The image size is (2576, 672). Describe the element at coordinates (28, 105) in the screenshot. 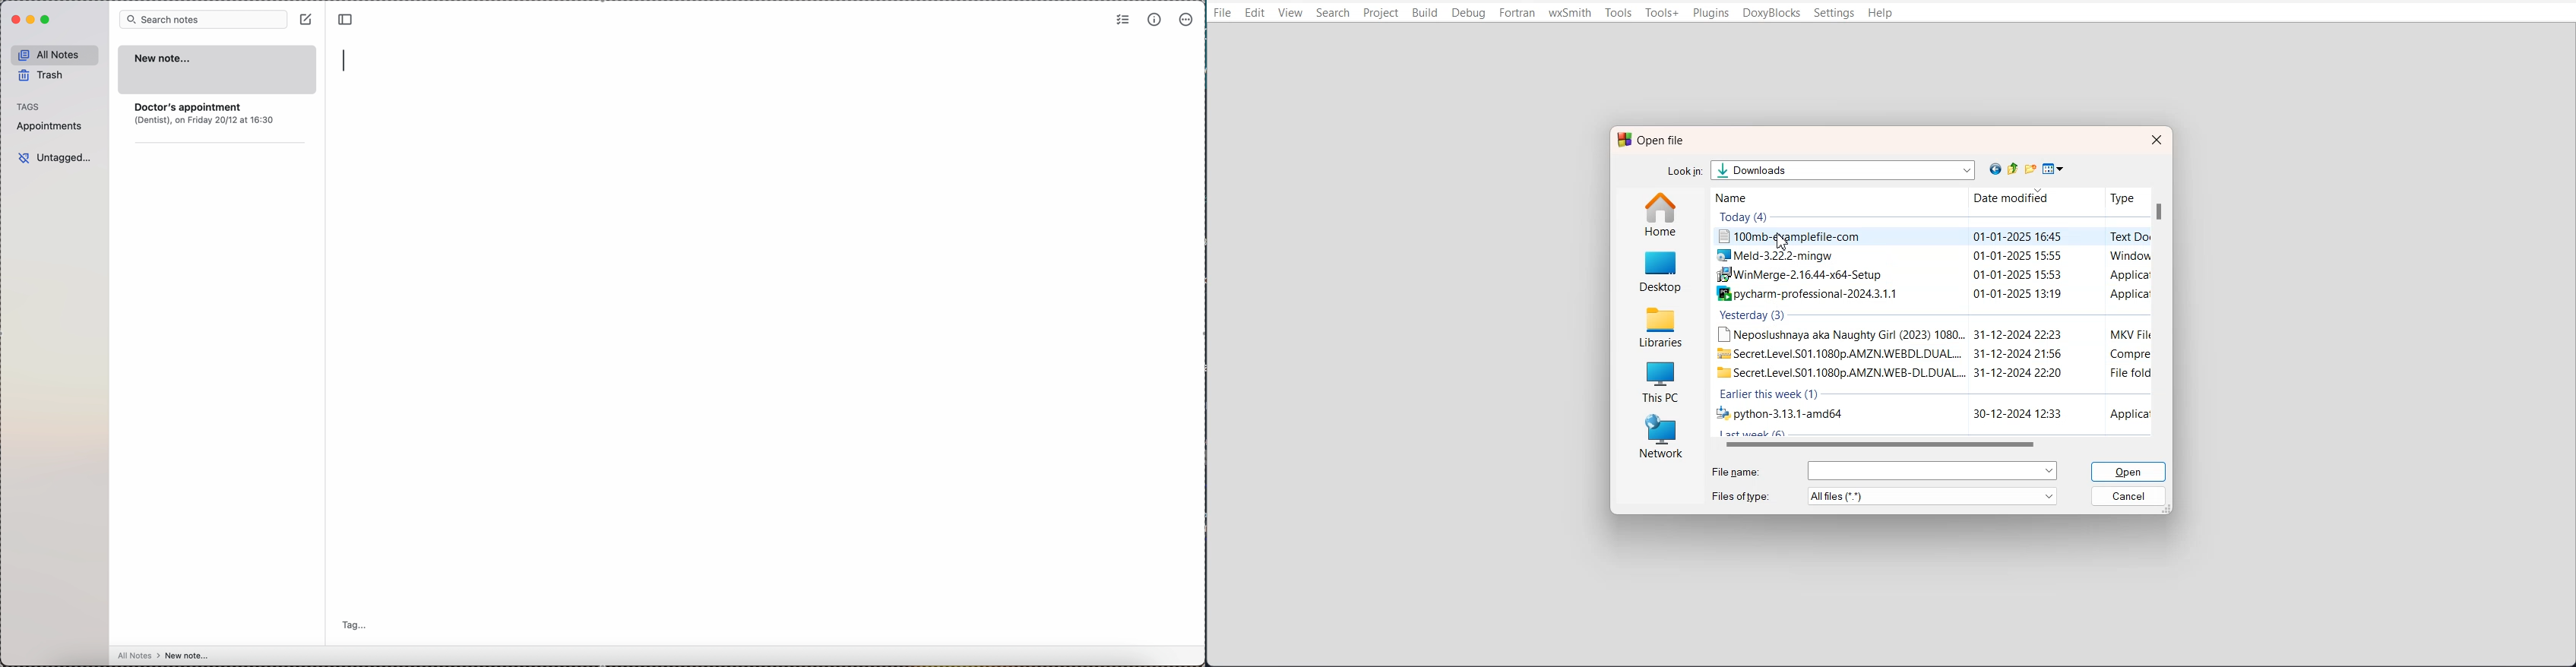

I see `tags` at that location.